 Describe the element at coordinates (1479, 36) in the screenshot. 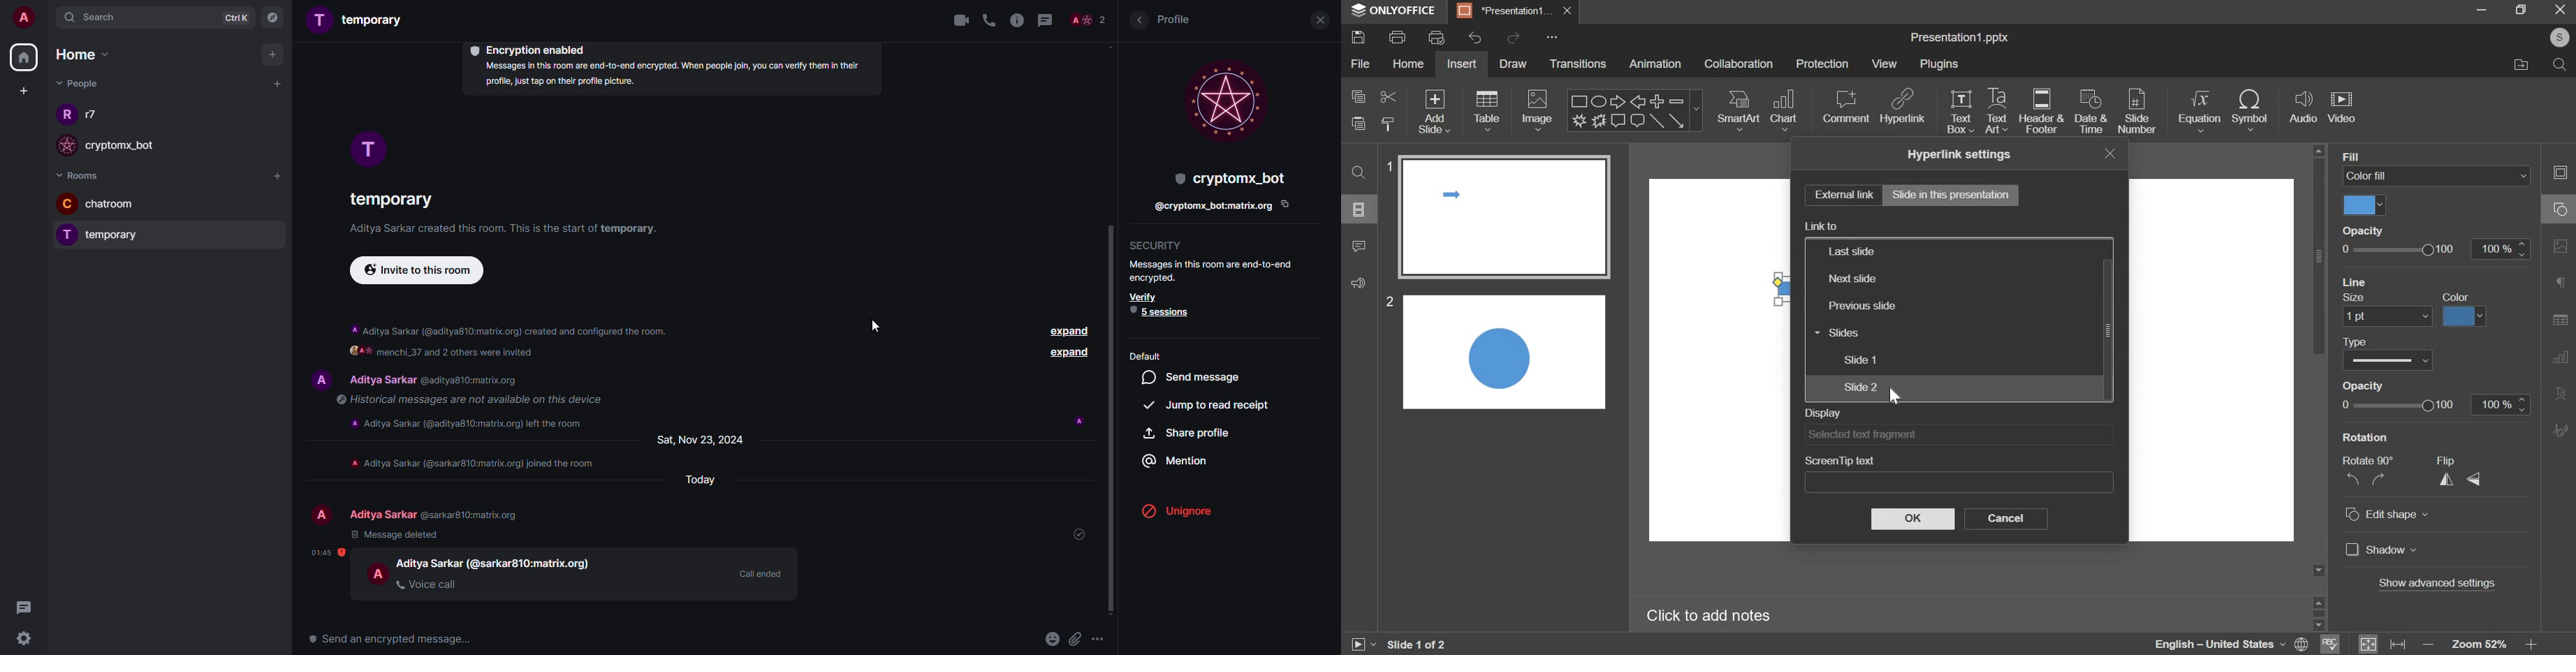

I see `undo` at that location.